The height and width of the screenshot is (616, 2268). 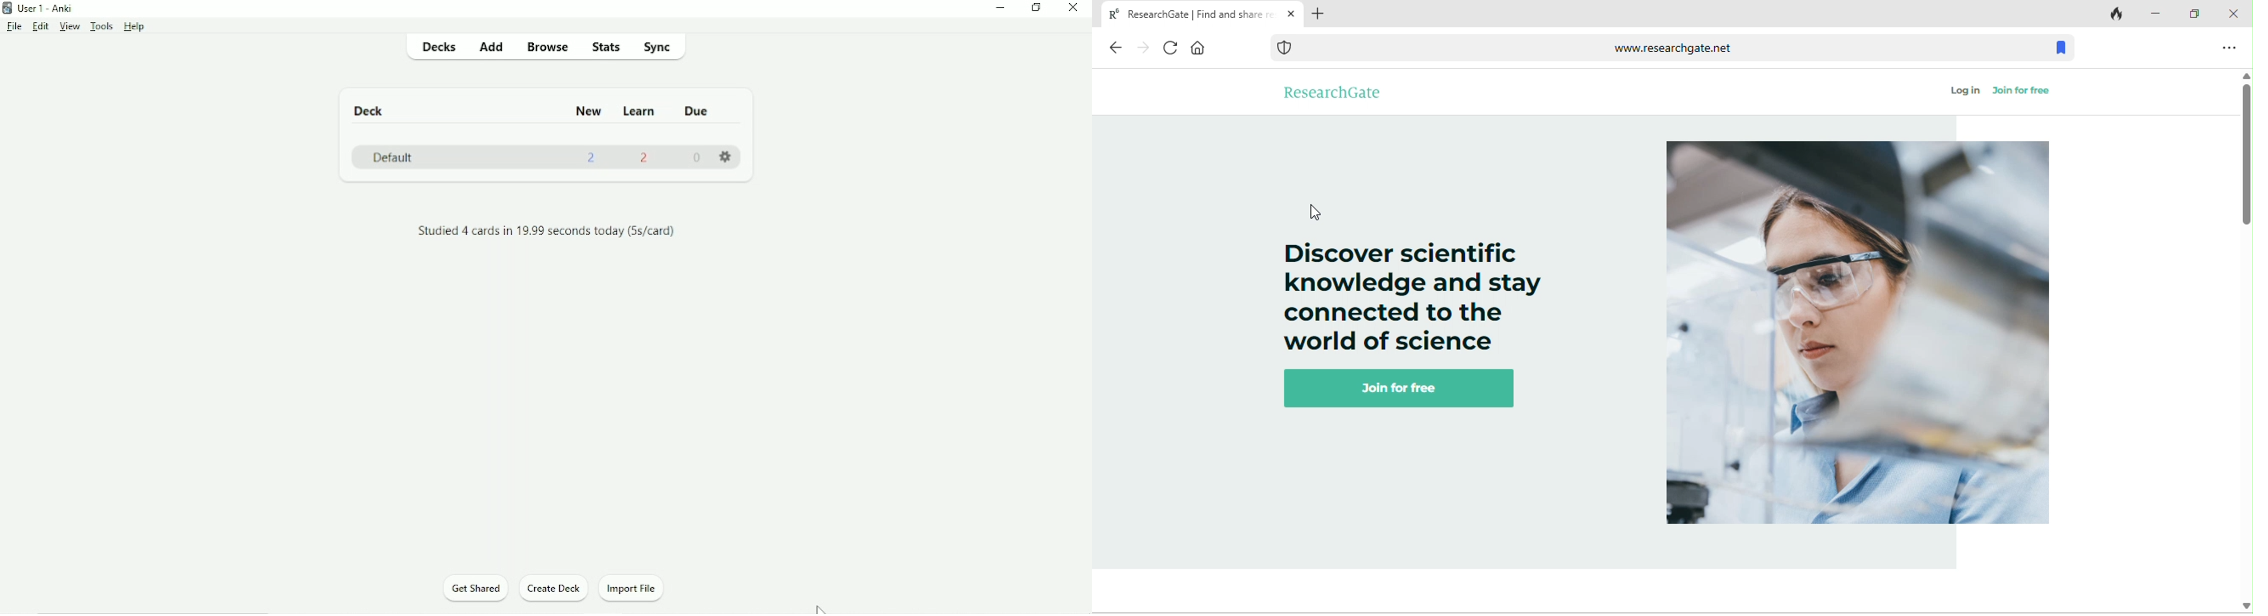 I want to click on Studied 4 cards in 19.99 seconds today (5s/card)., so click(x=553, y=232).